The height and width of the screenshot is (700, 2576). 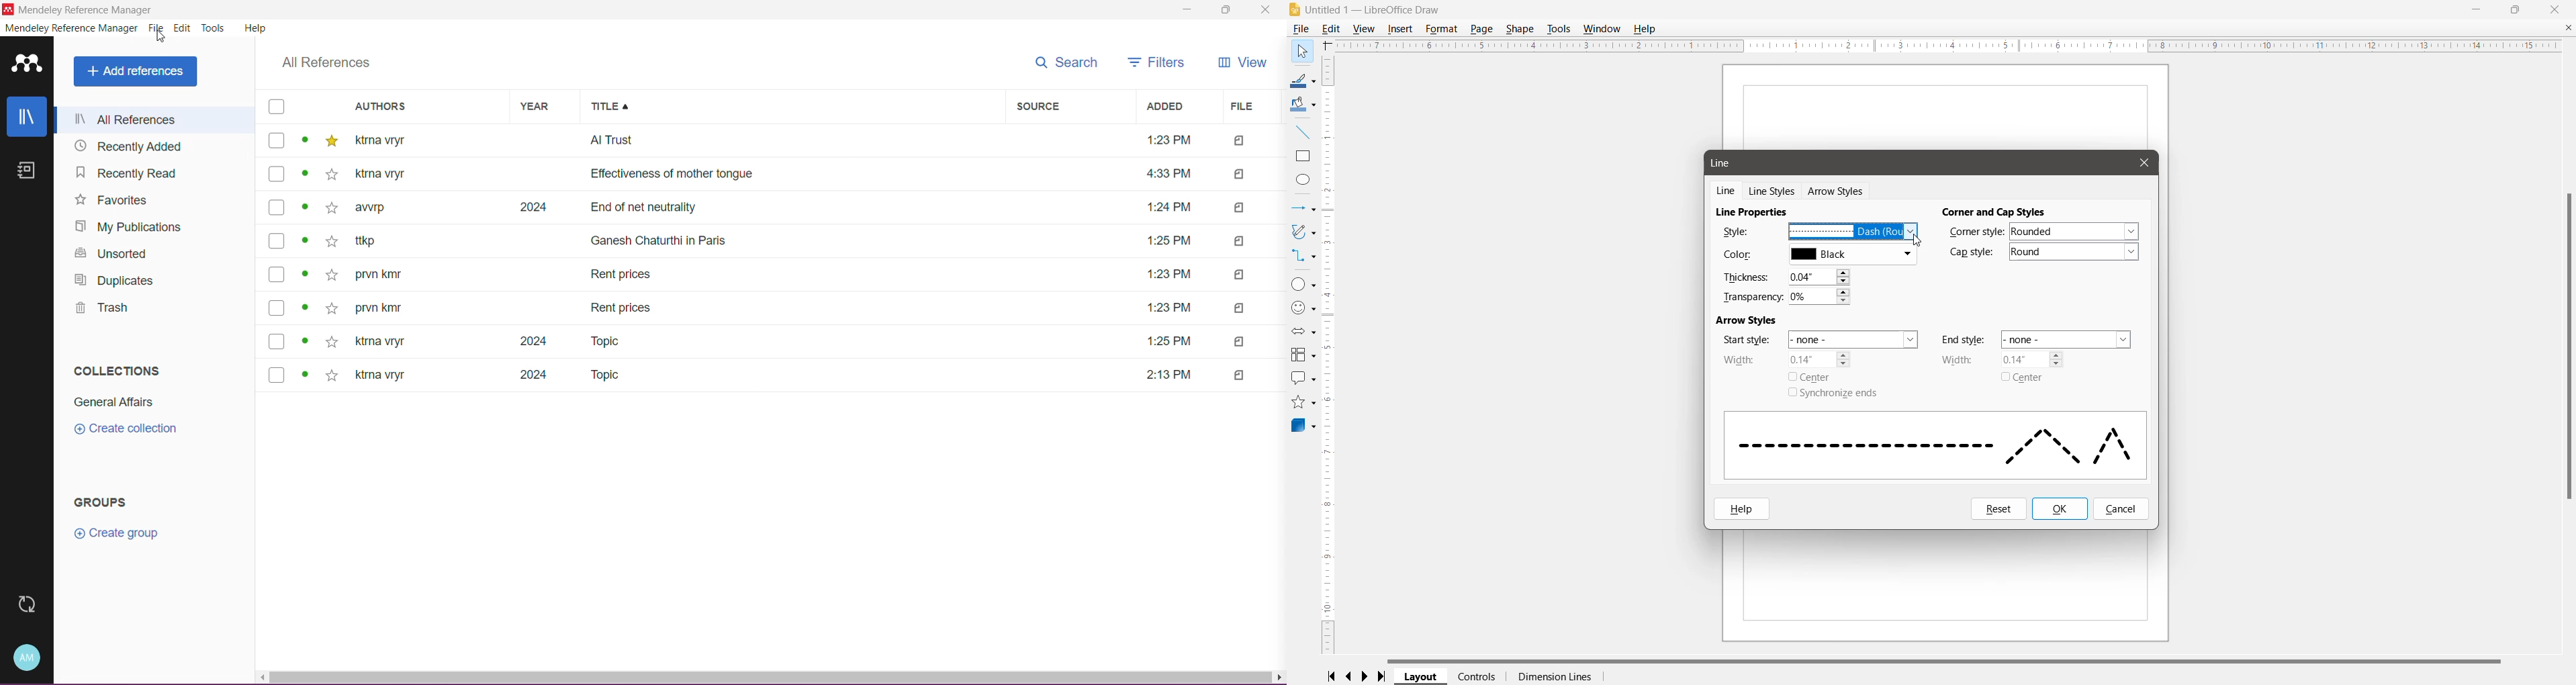 I want to click on Mendeley Reference Manager, so click(x=76, y=29).